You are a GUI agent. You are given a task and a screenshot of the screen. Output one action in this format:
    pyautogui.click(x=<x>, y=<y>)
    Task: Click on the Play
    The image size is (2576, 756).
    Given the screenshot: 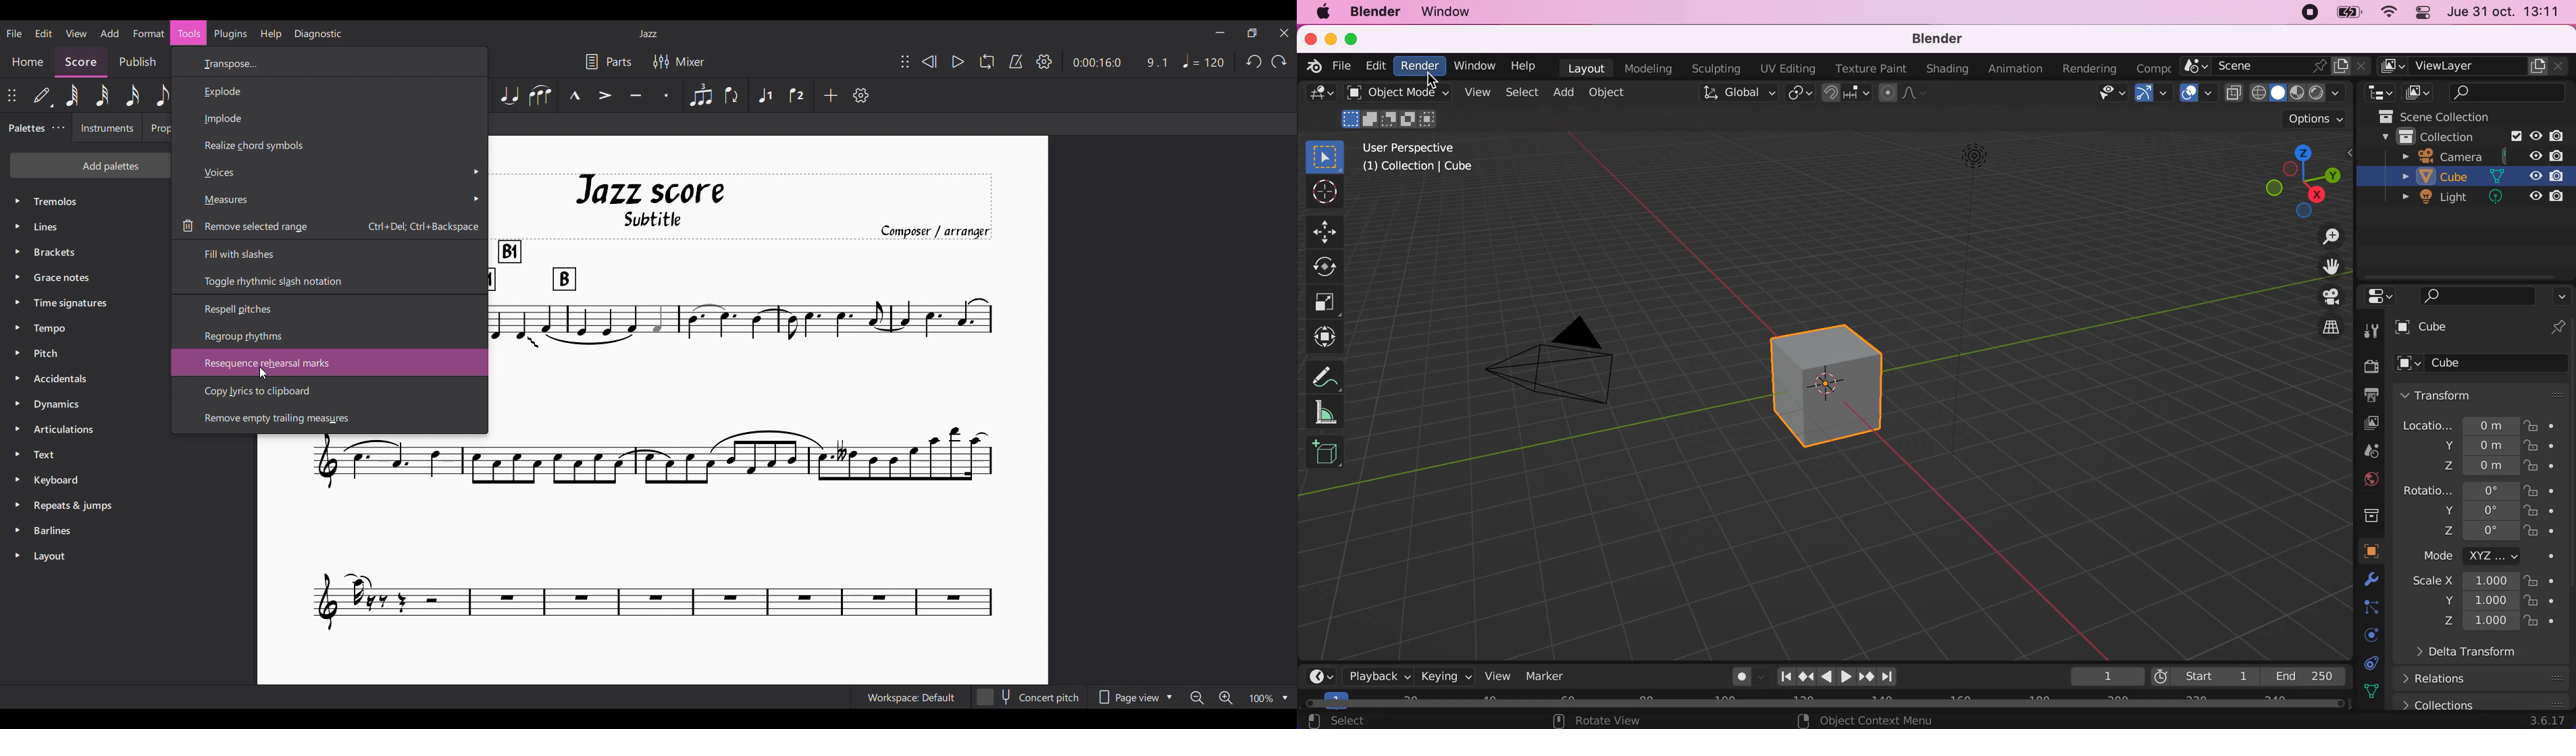 What is the action you would take?
    pyautogui.click(x=958, y=62)
    